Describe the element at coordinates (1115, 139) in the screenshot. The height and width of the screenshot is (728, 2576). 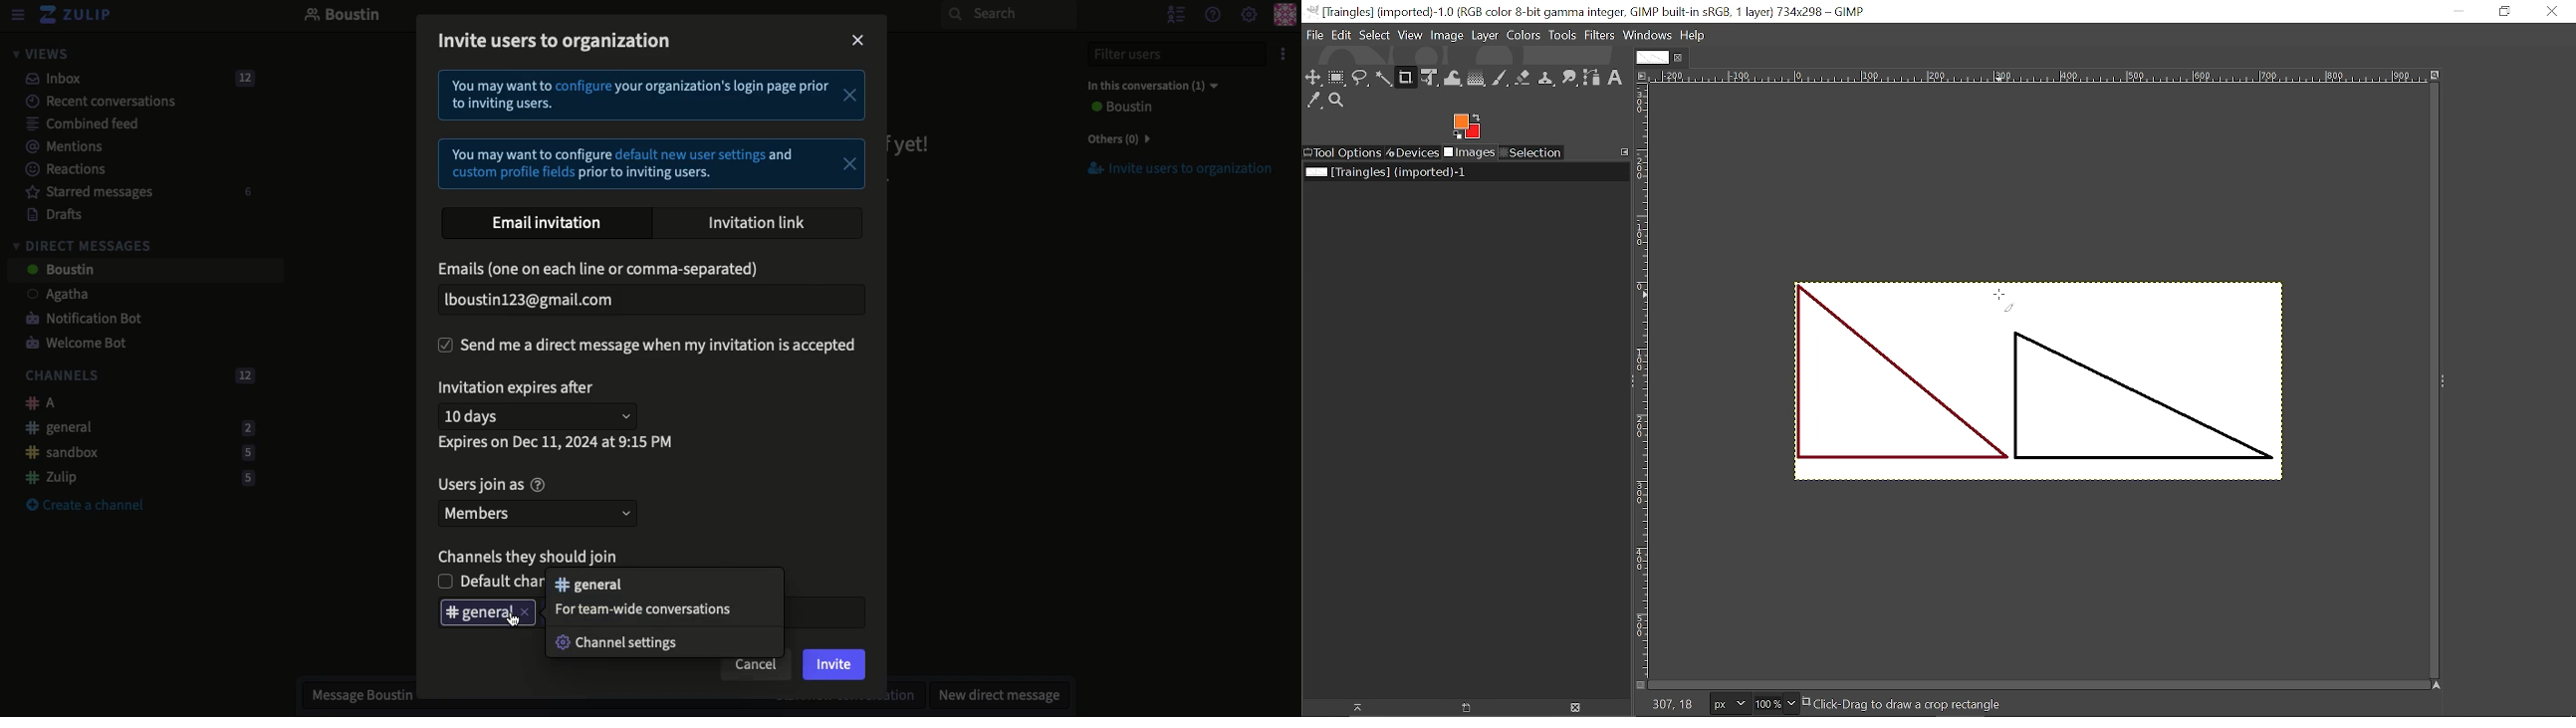
I see `Others` at that location.